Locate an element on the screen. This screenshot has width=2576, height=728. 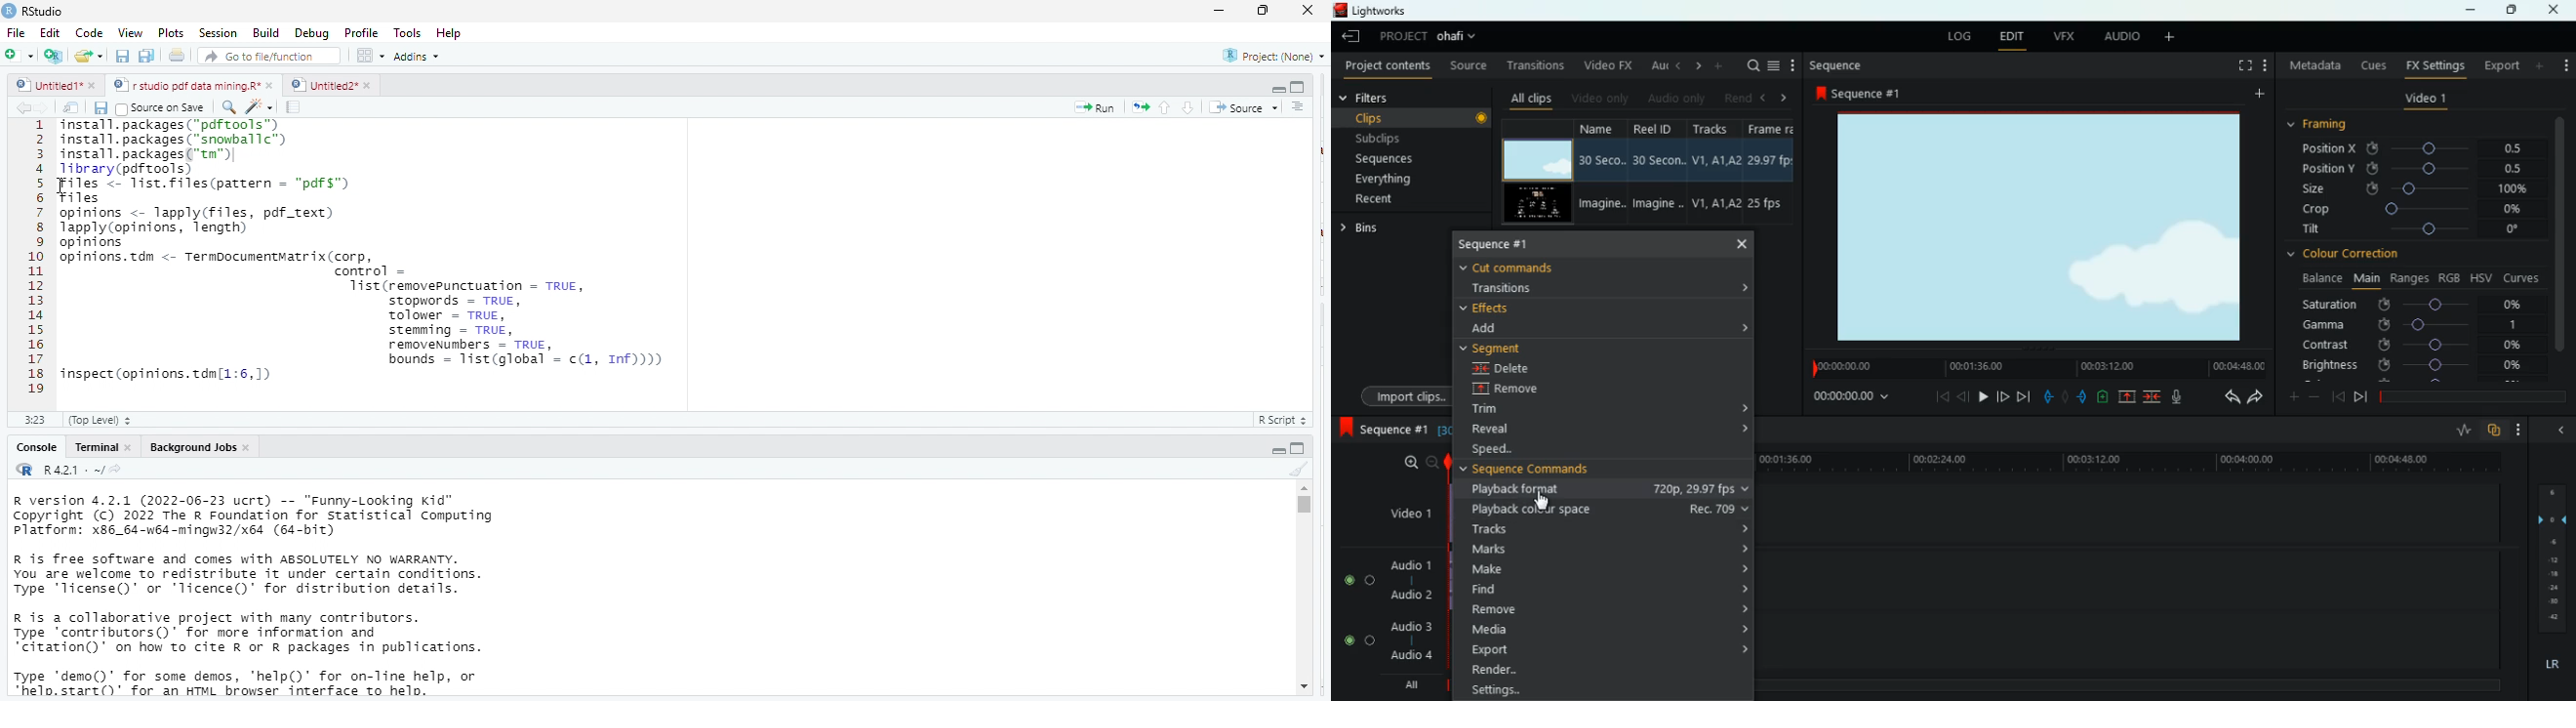
Cursor is located at coordinates (1541, 500).